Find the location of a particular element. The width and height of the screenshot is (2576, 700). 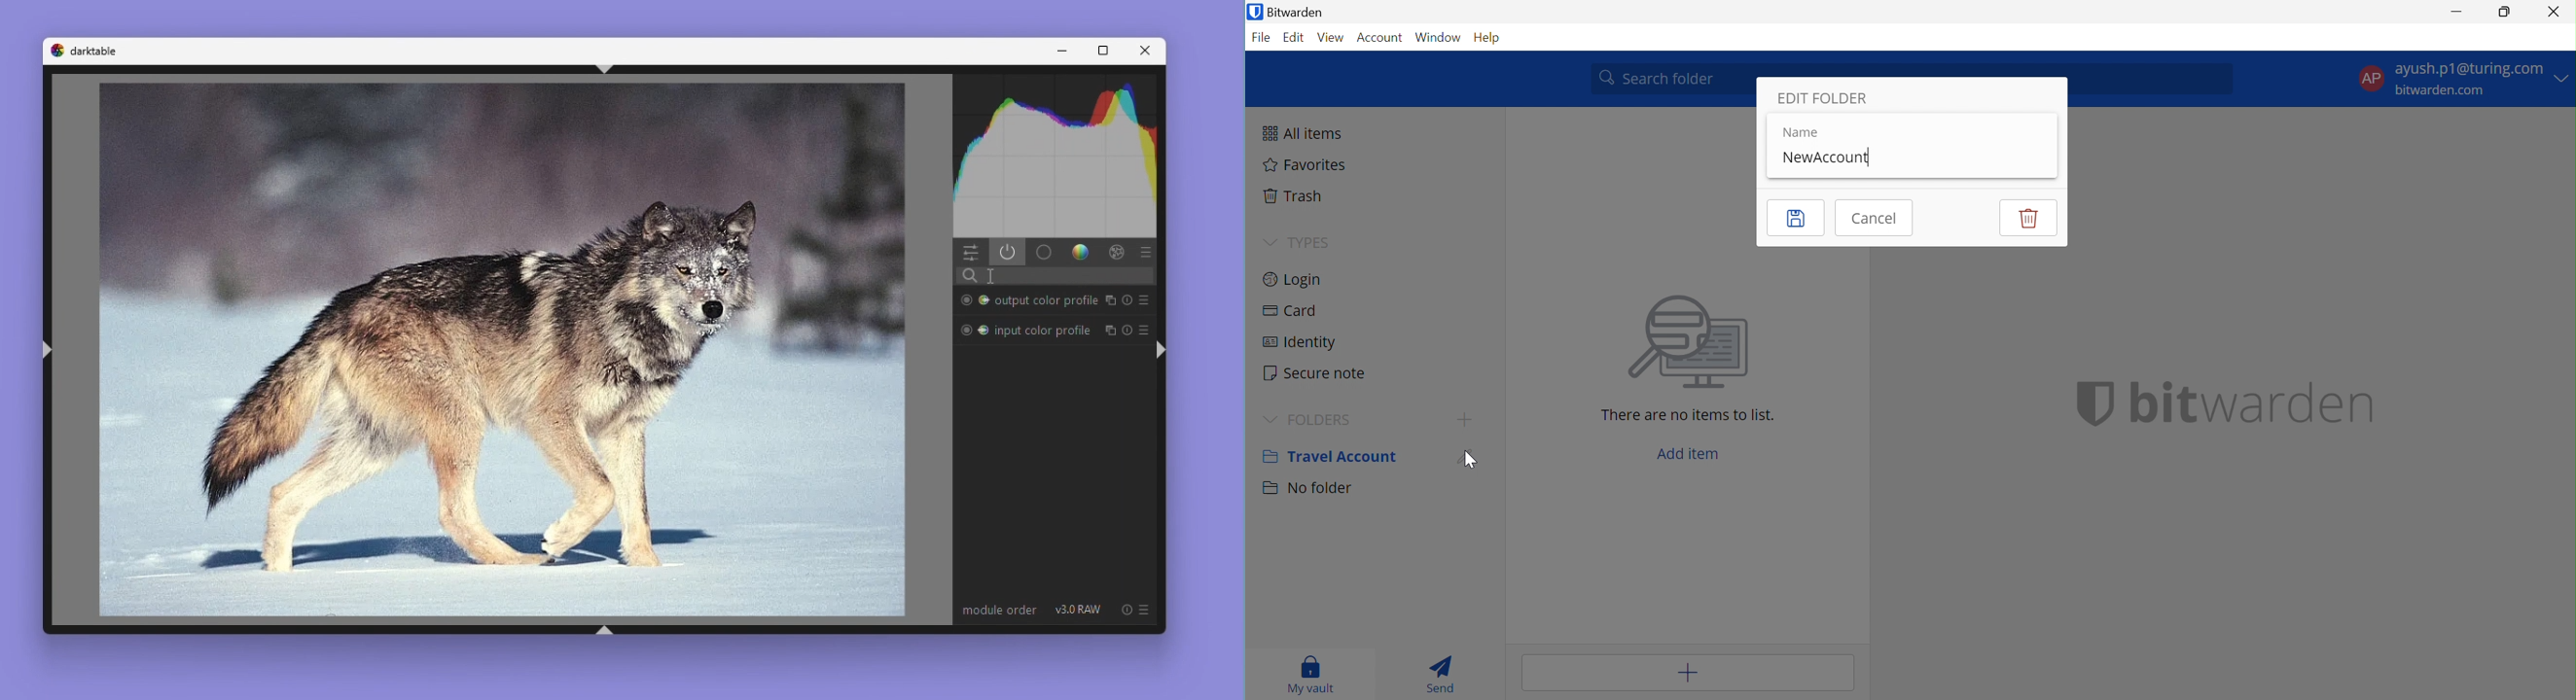

Secure note is located at coordinates (1318, 372).